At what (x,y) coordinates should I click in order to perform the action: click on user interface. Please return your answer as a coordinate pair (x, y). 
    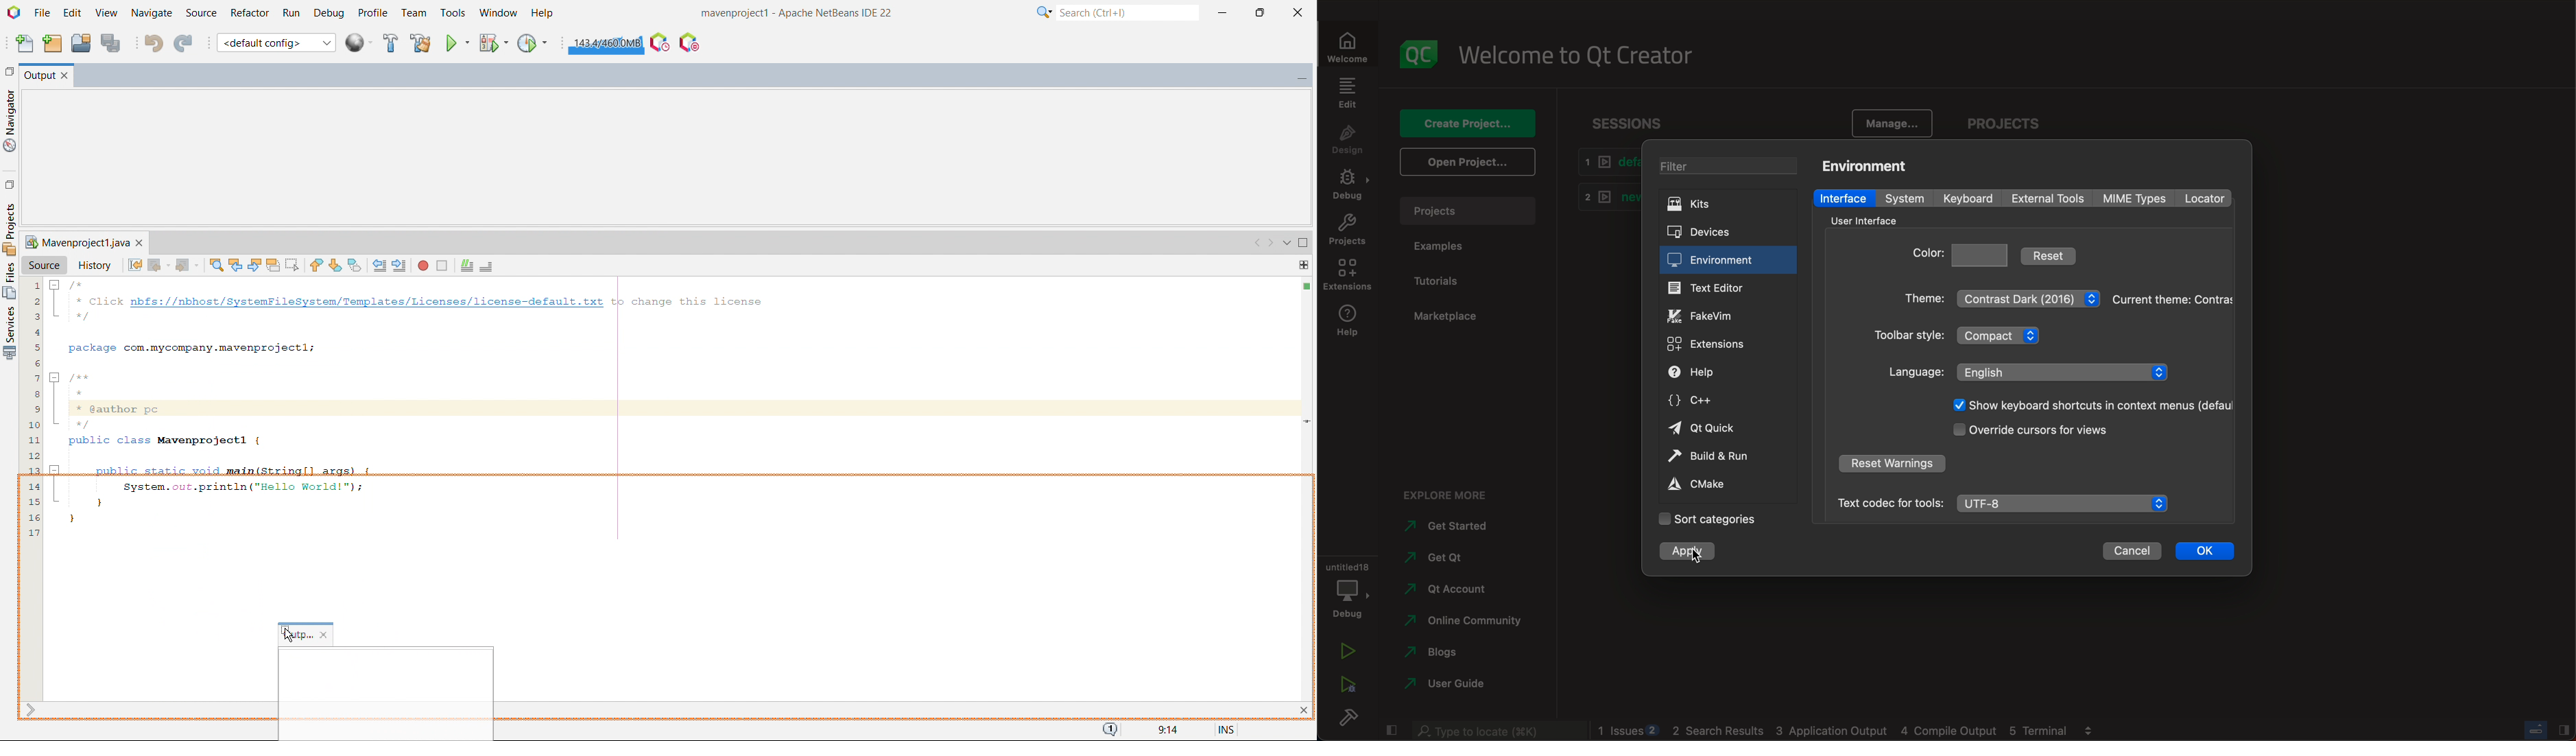
    Looking at the image, I should click on (1869, 220).